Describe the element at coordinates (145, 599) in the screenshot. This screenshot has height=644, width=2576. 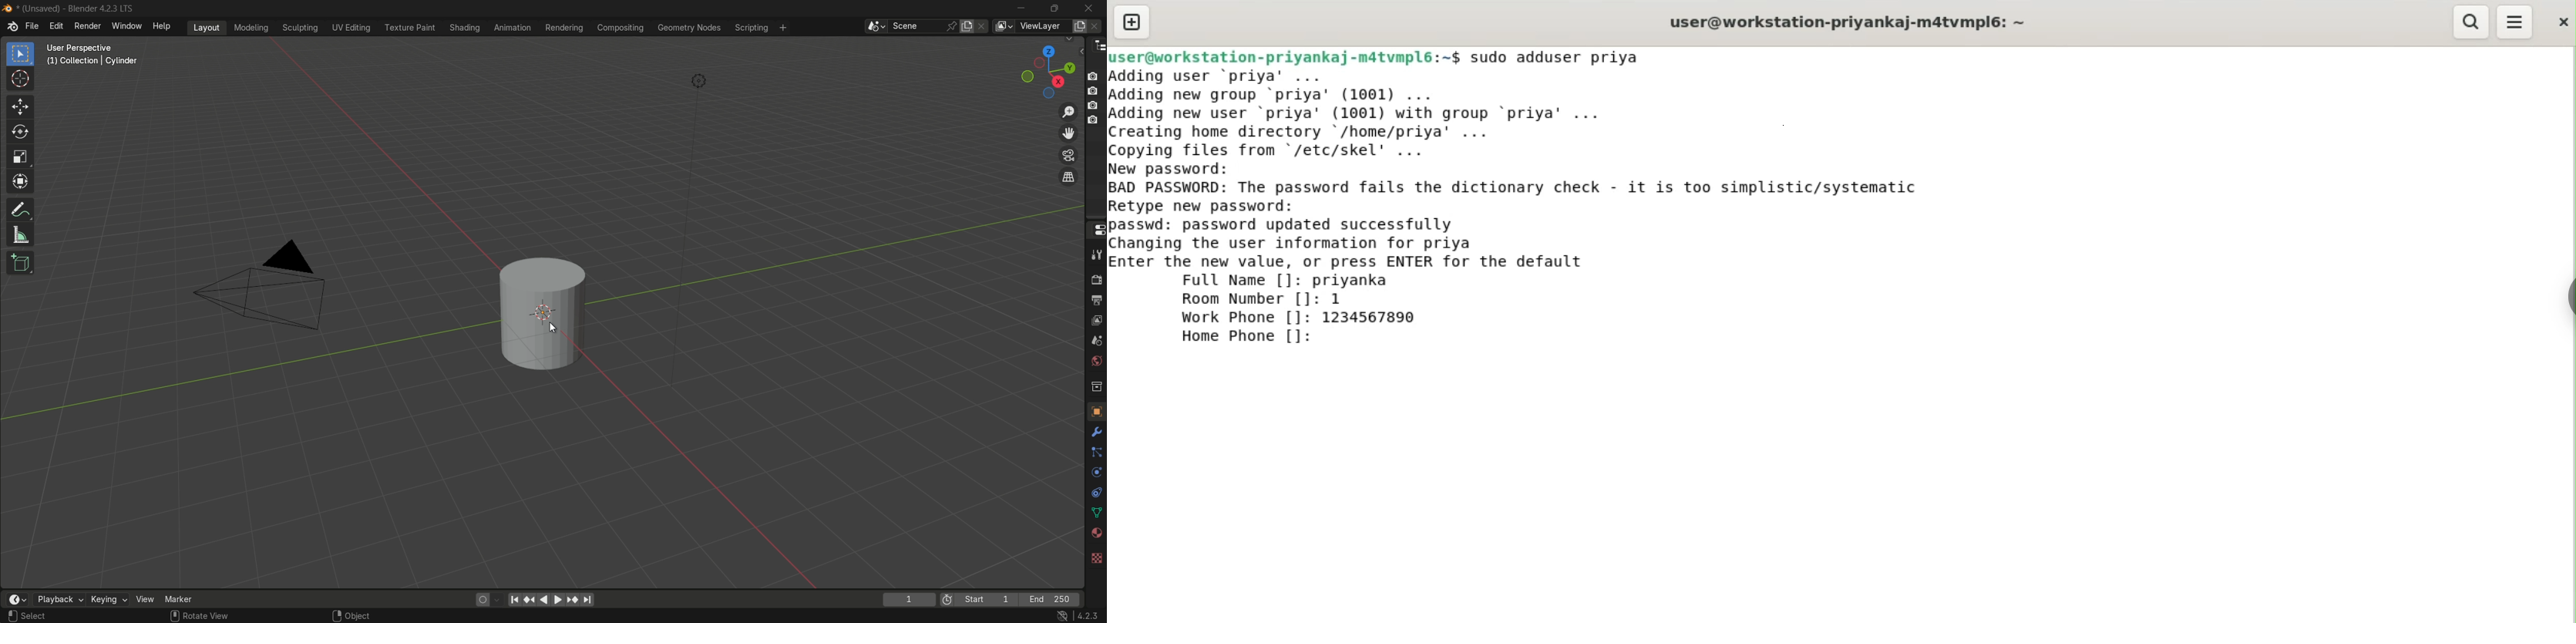
I see `view` at that location.